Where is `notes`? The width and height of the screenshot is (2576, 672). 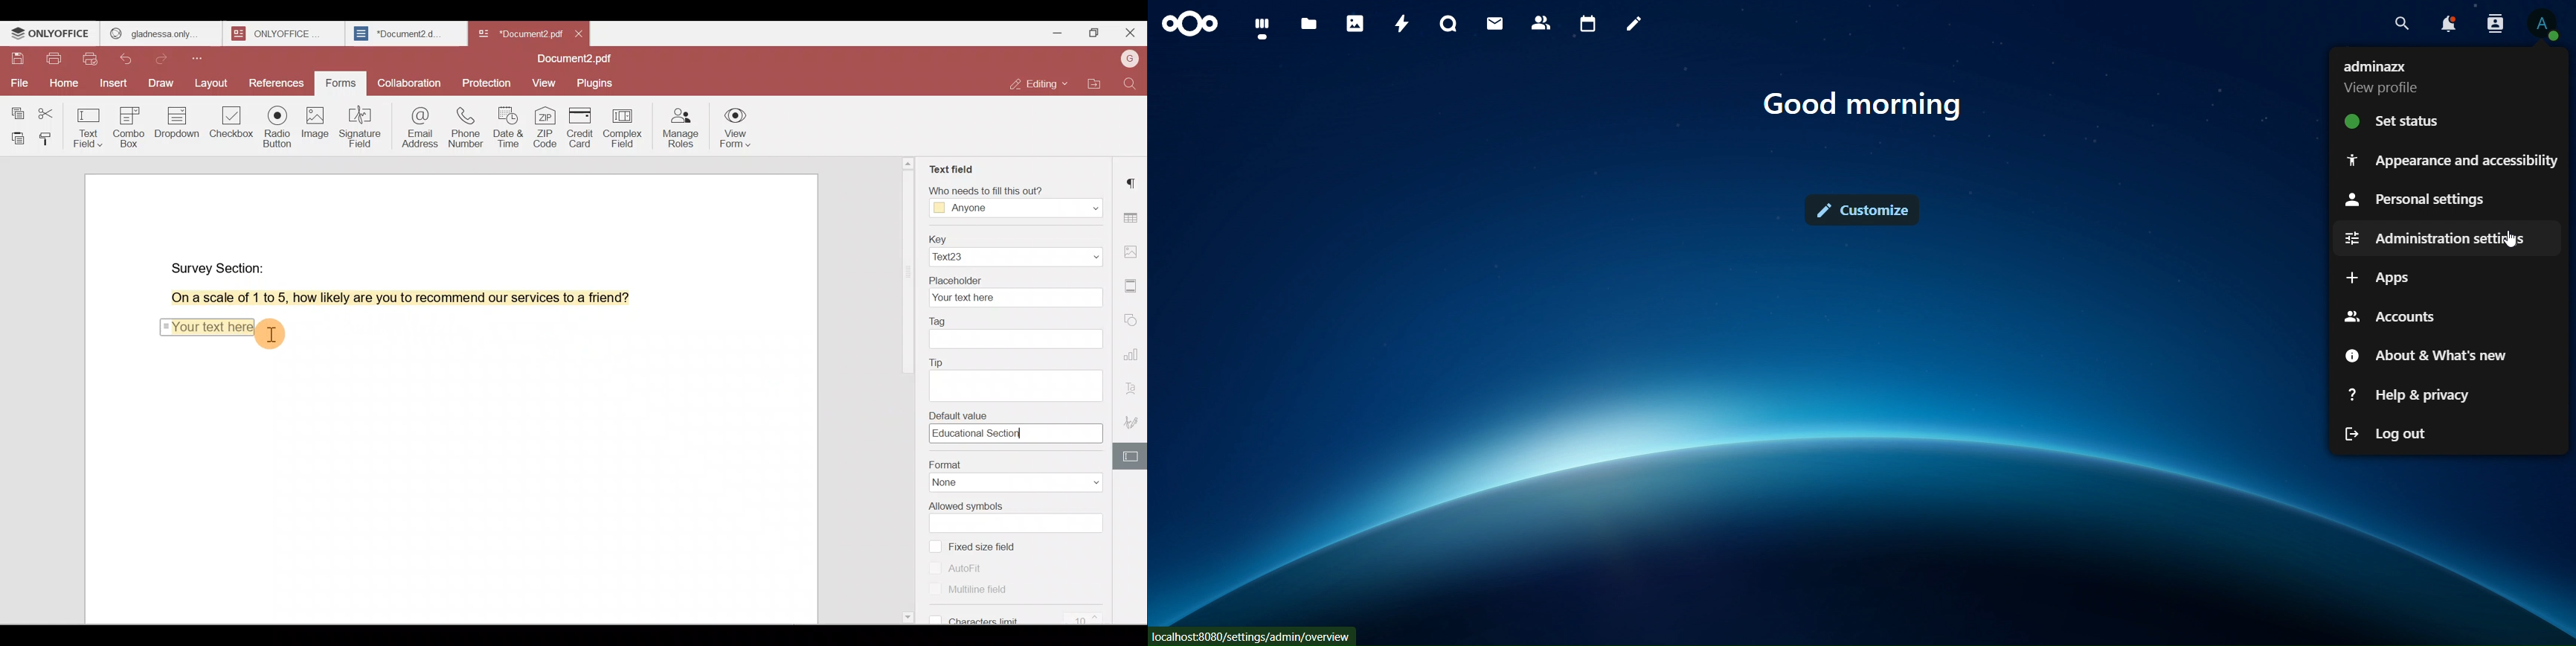
notes is located at coordinates (1635, 27).